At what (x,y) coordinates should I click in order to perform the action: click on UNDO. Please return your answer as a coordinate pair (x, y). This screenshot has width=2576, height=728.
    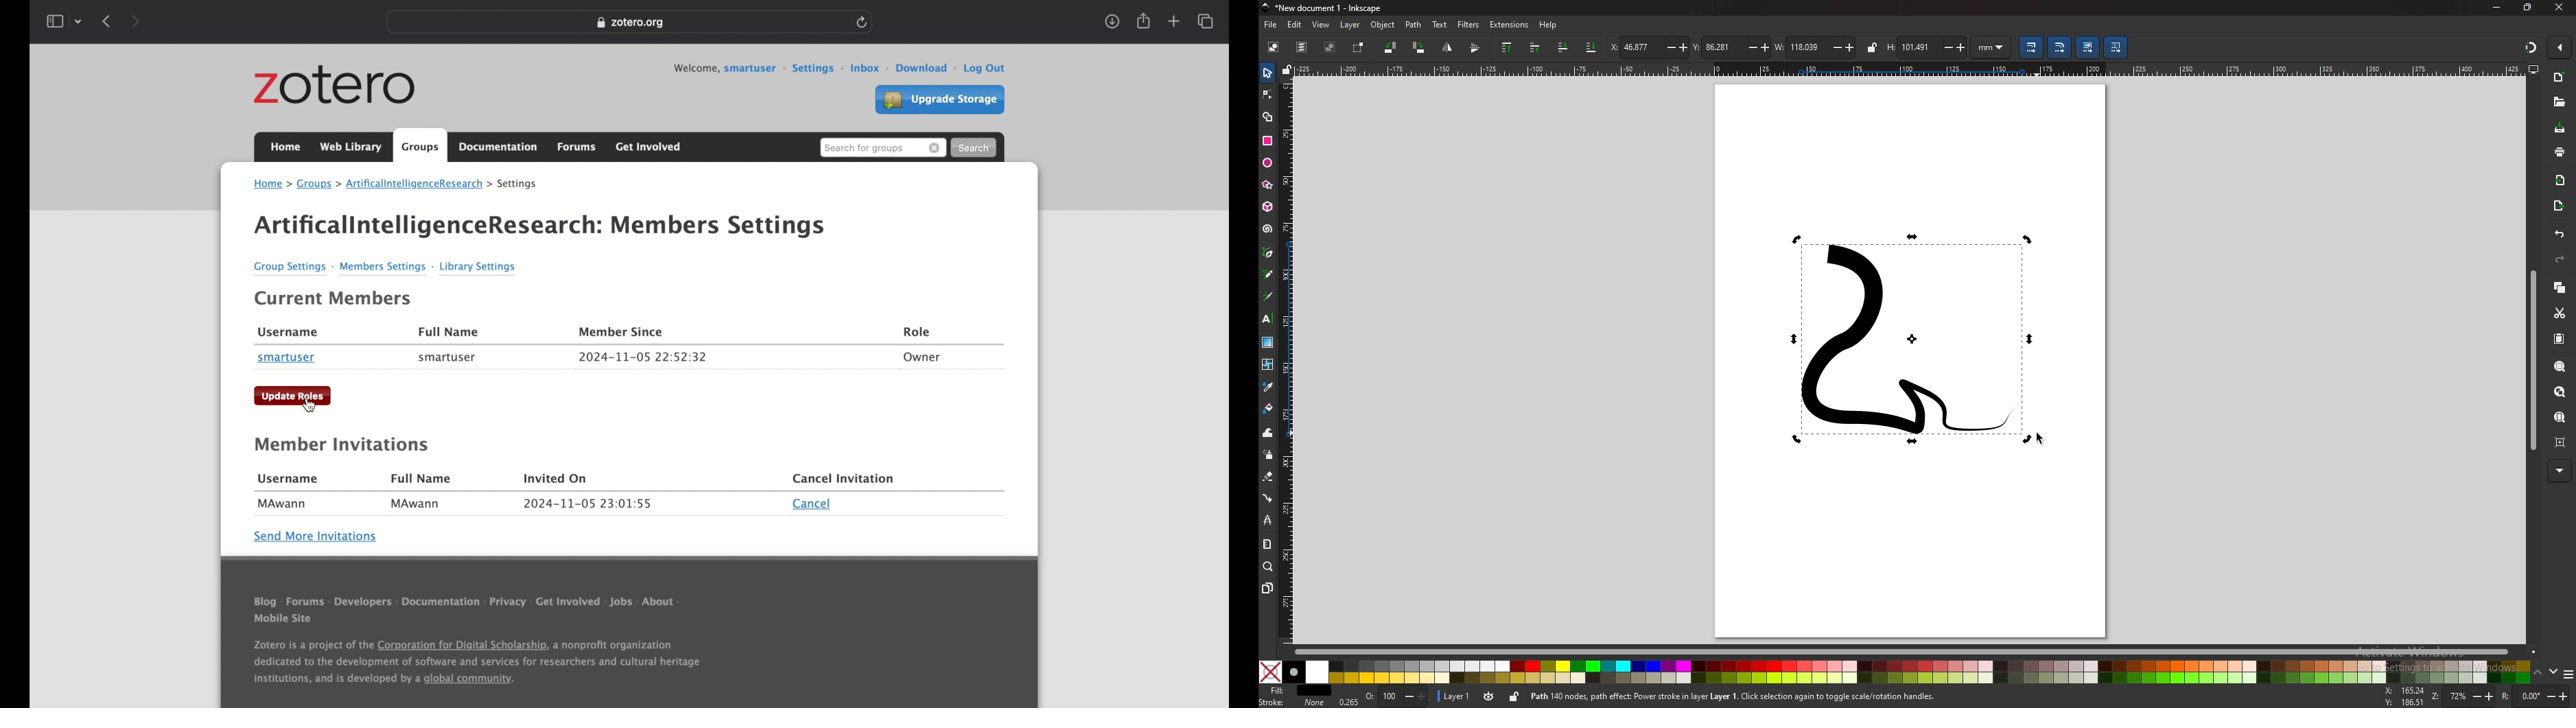
    Looking at the image, I should click on (2558, 234).